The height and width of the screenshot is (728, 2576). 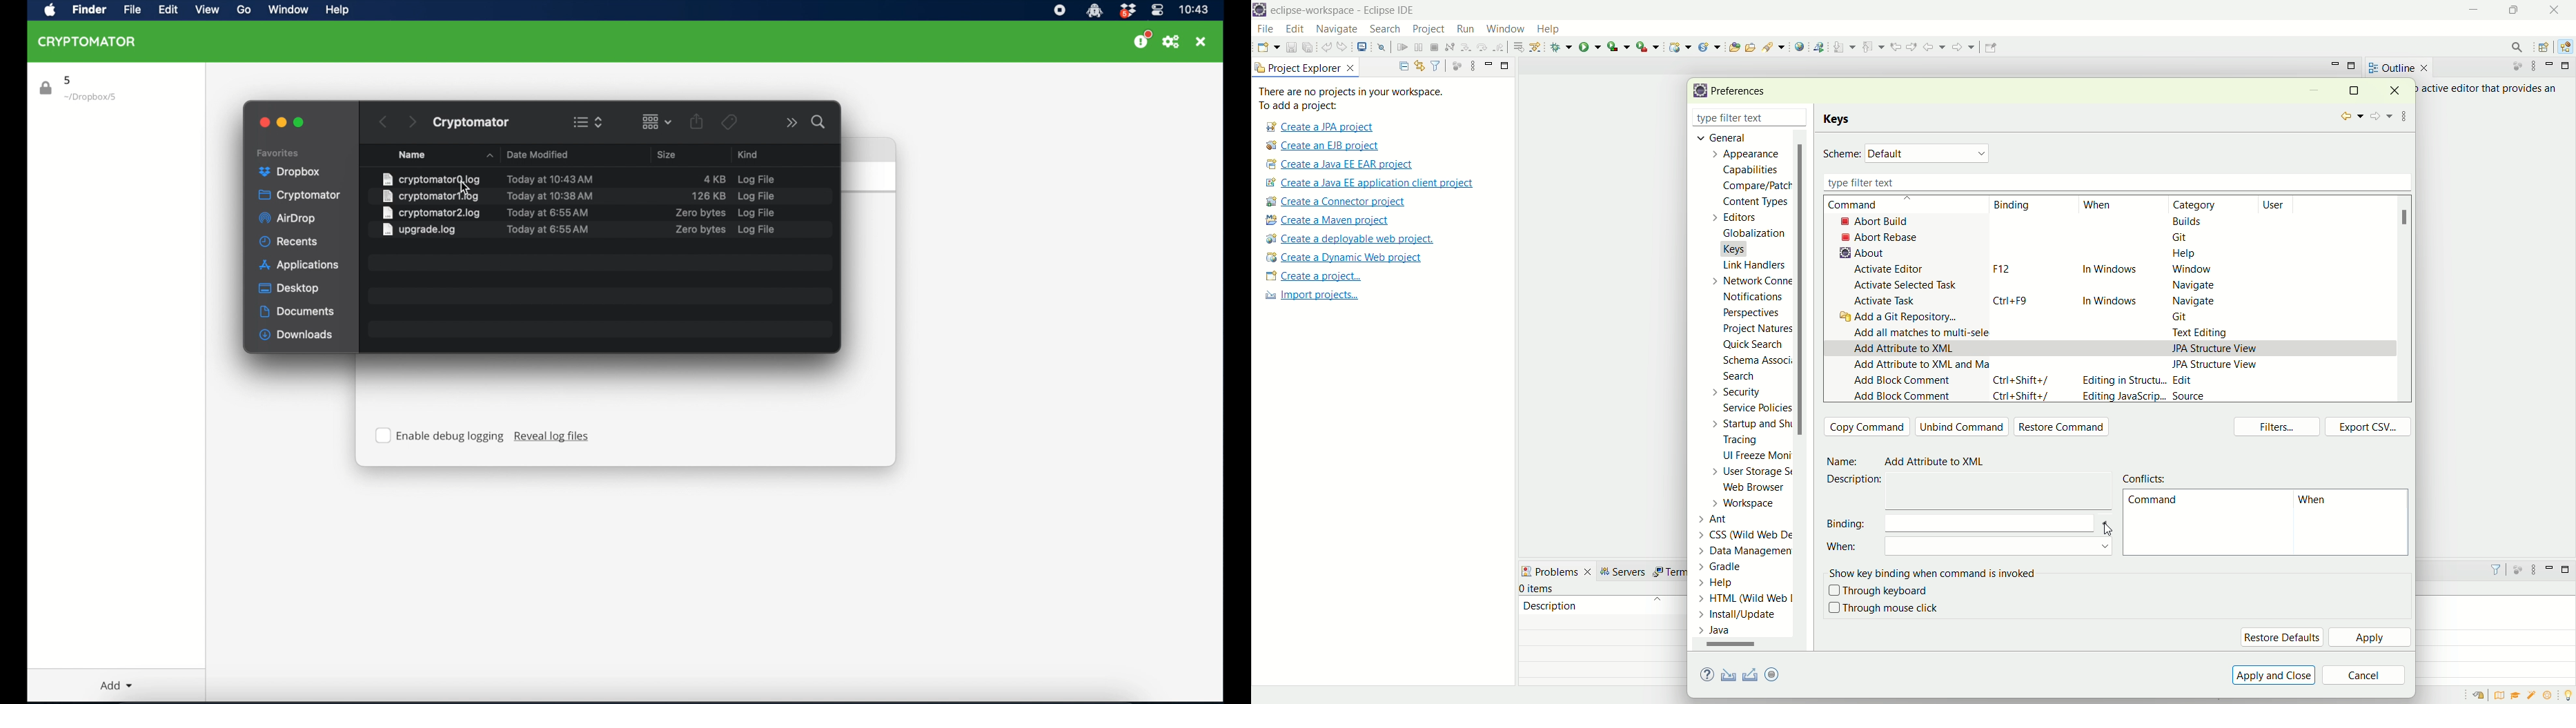 I want to click on back, so click(x=383, y=122).